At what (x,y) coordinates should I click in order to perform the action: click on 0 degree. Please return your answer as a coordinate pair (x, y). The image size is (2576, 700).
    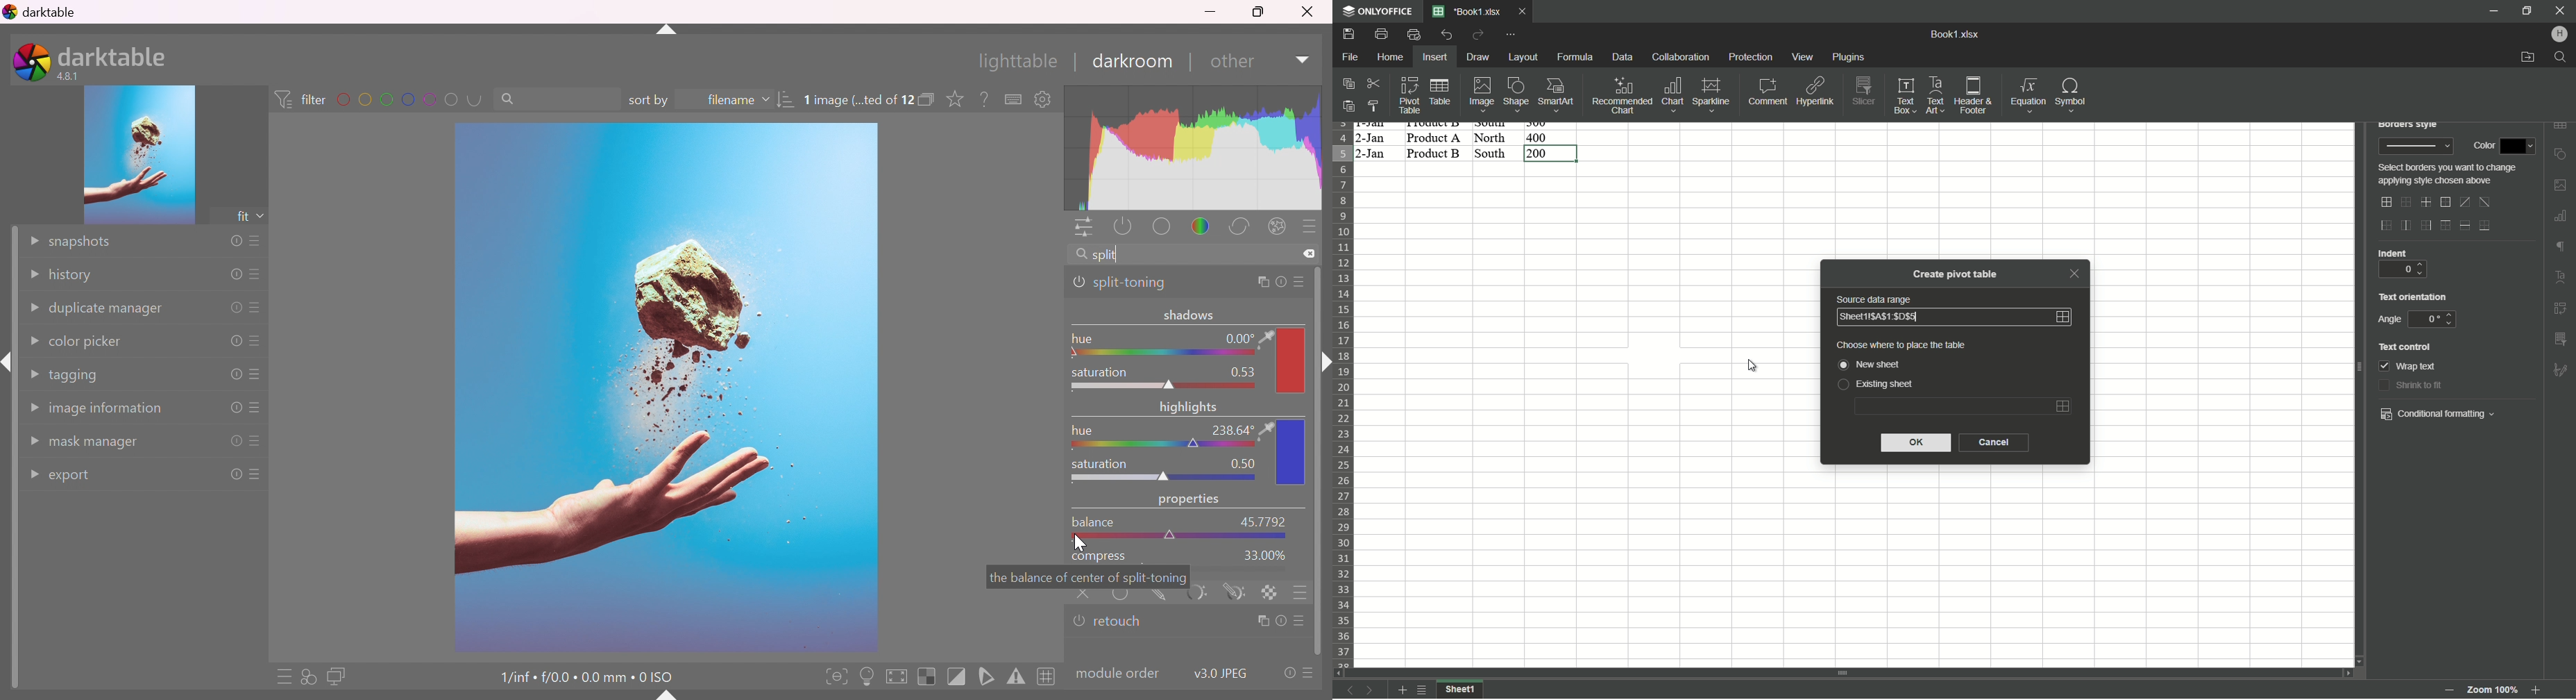
    Looking at the image, I should click on (2430, 320).